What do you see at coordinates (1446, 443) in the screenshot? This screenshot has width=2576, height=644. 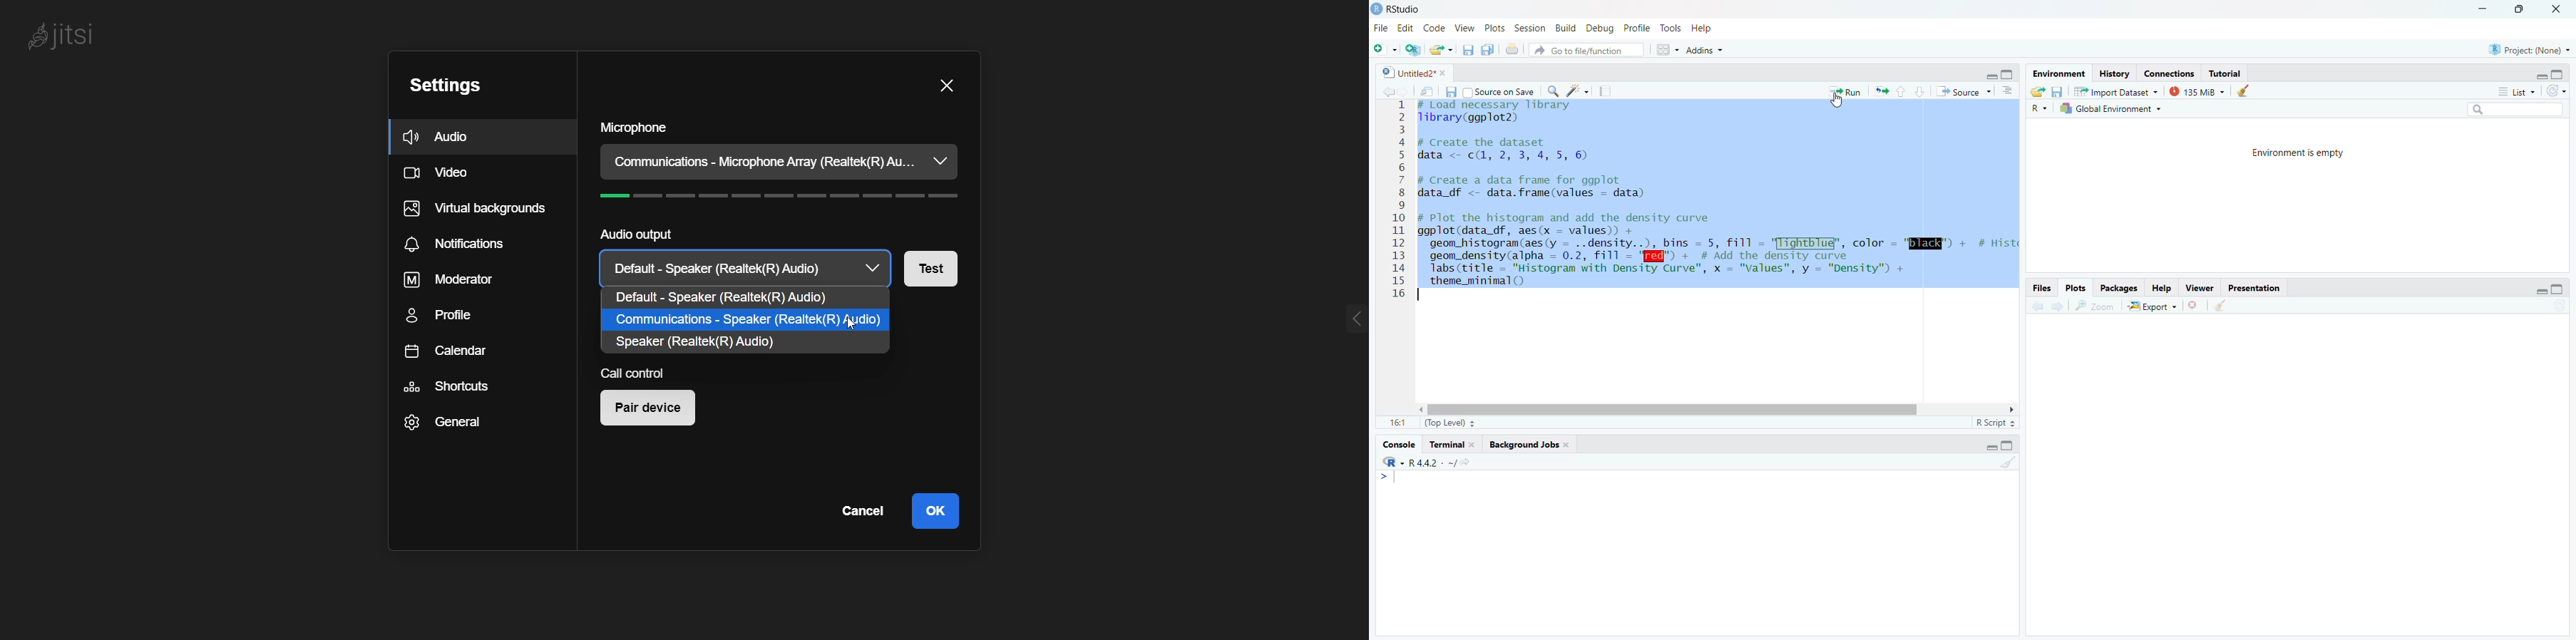 I see `Terminal` at bounding box center [1446, 443].